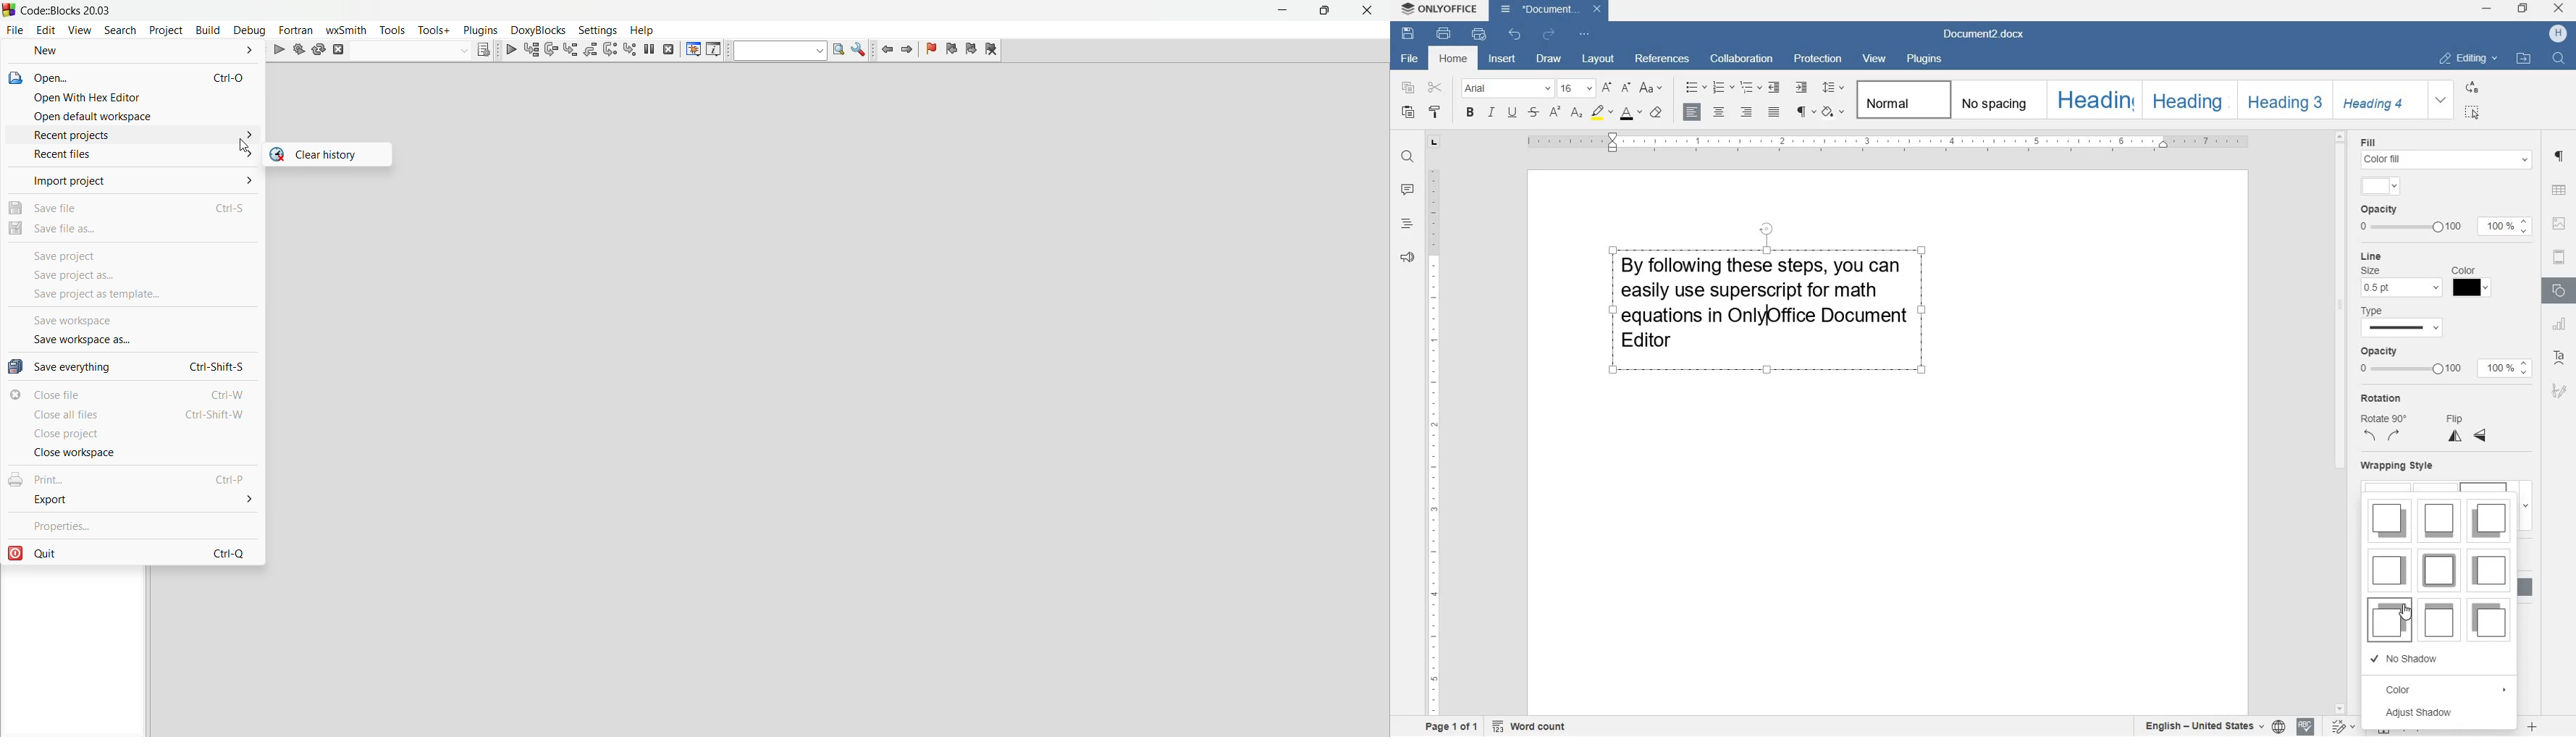 The image size is (2576, 756). Describe the element at coordinates (1504, 88) in the screenshot. I see `font name` at that location.